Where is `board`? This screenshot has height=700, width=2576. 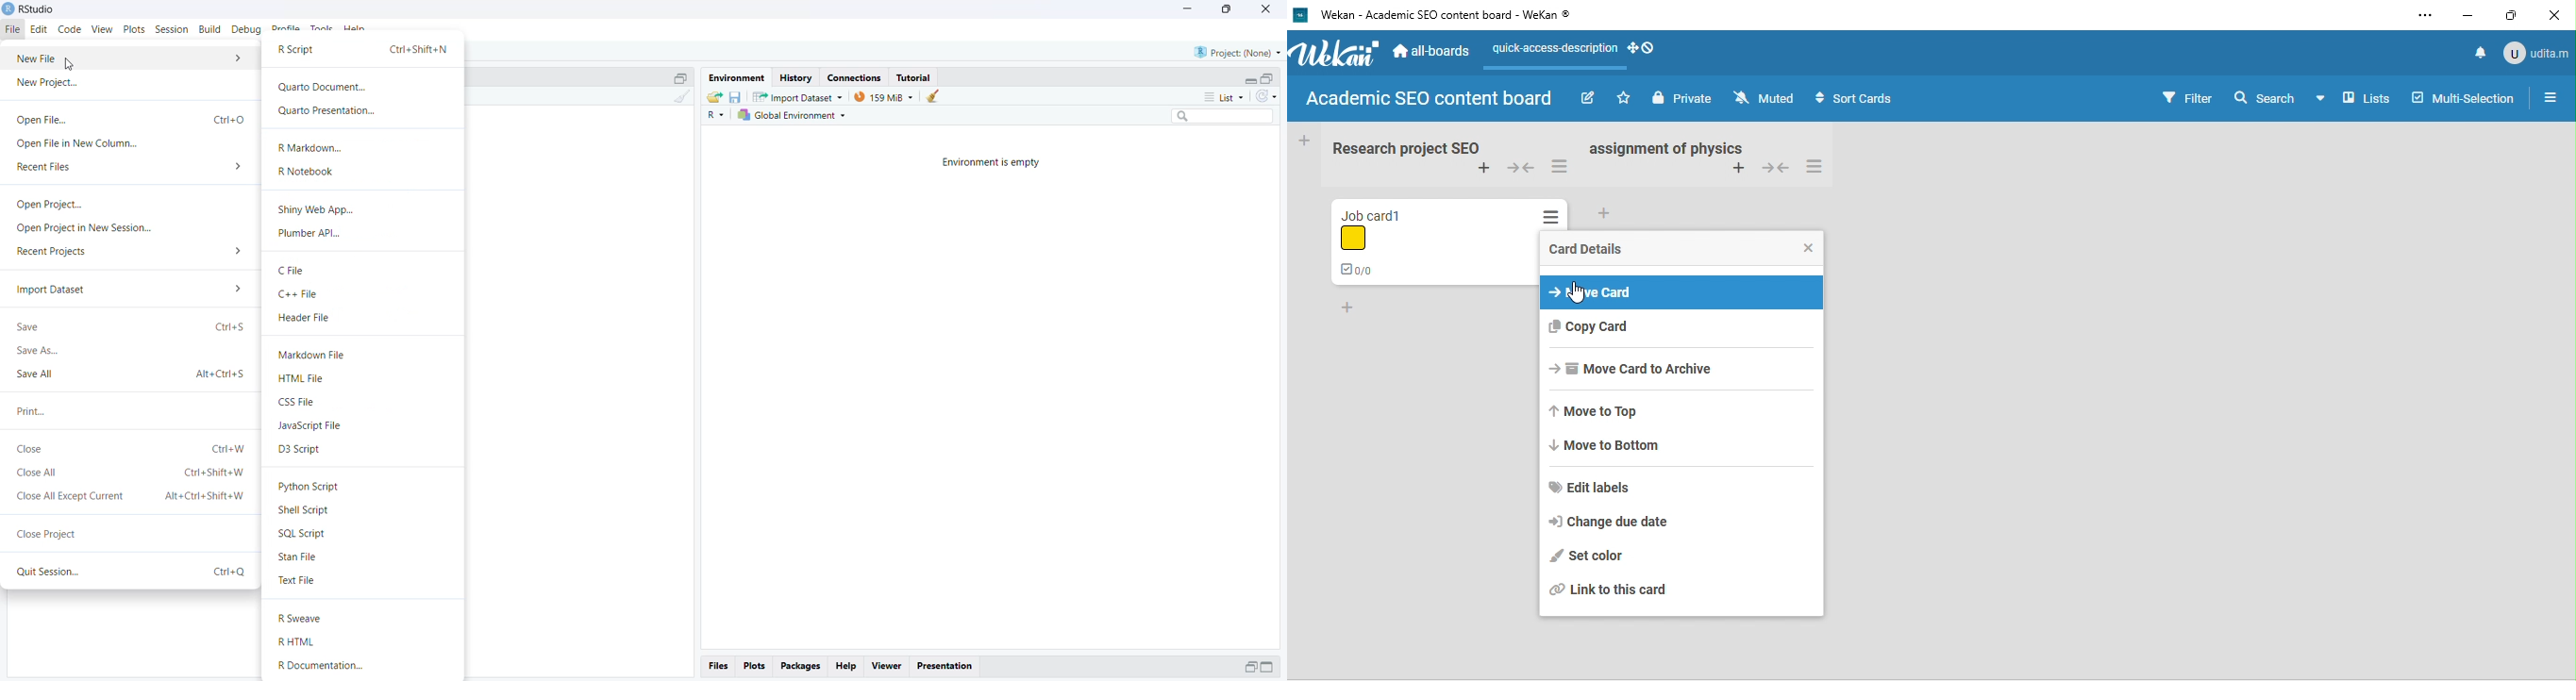 board is located at coordinates (1430, 98).